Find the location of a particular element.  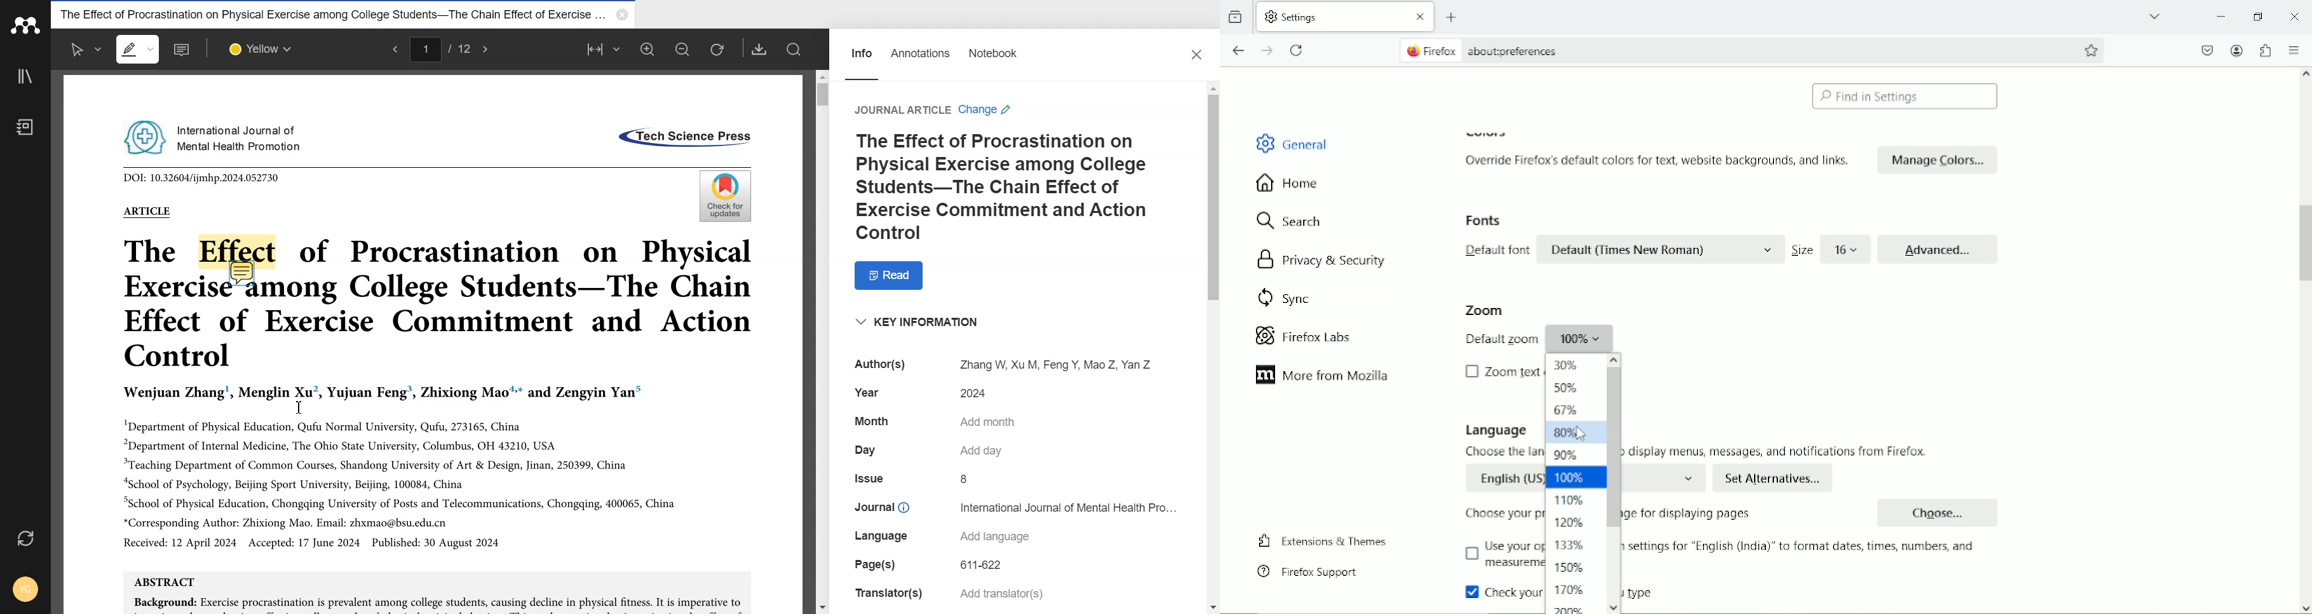

Close is located at coordinates (620, 15).